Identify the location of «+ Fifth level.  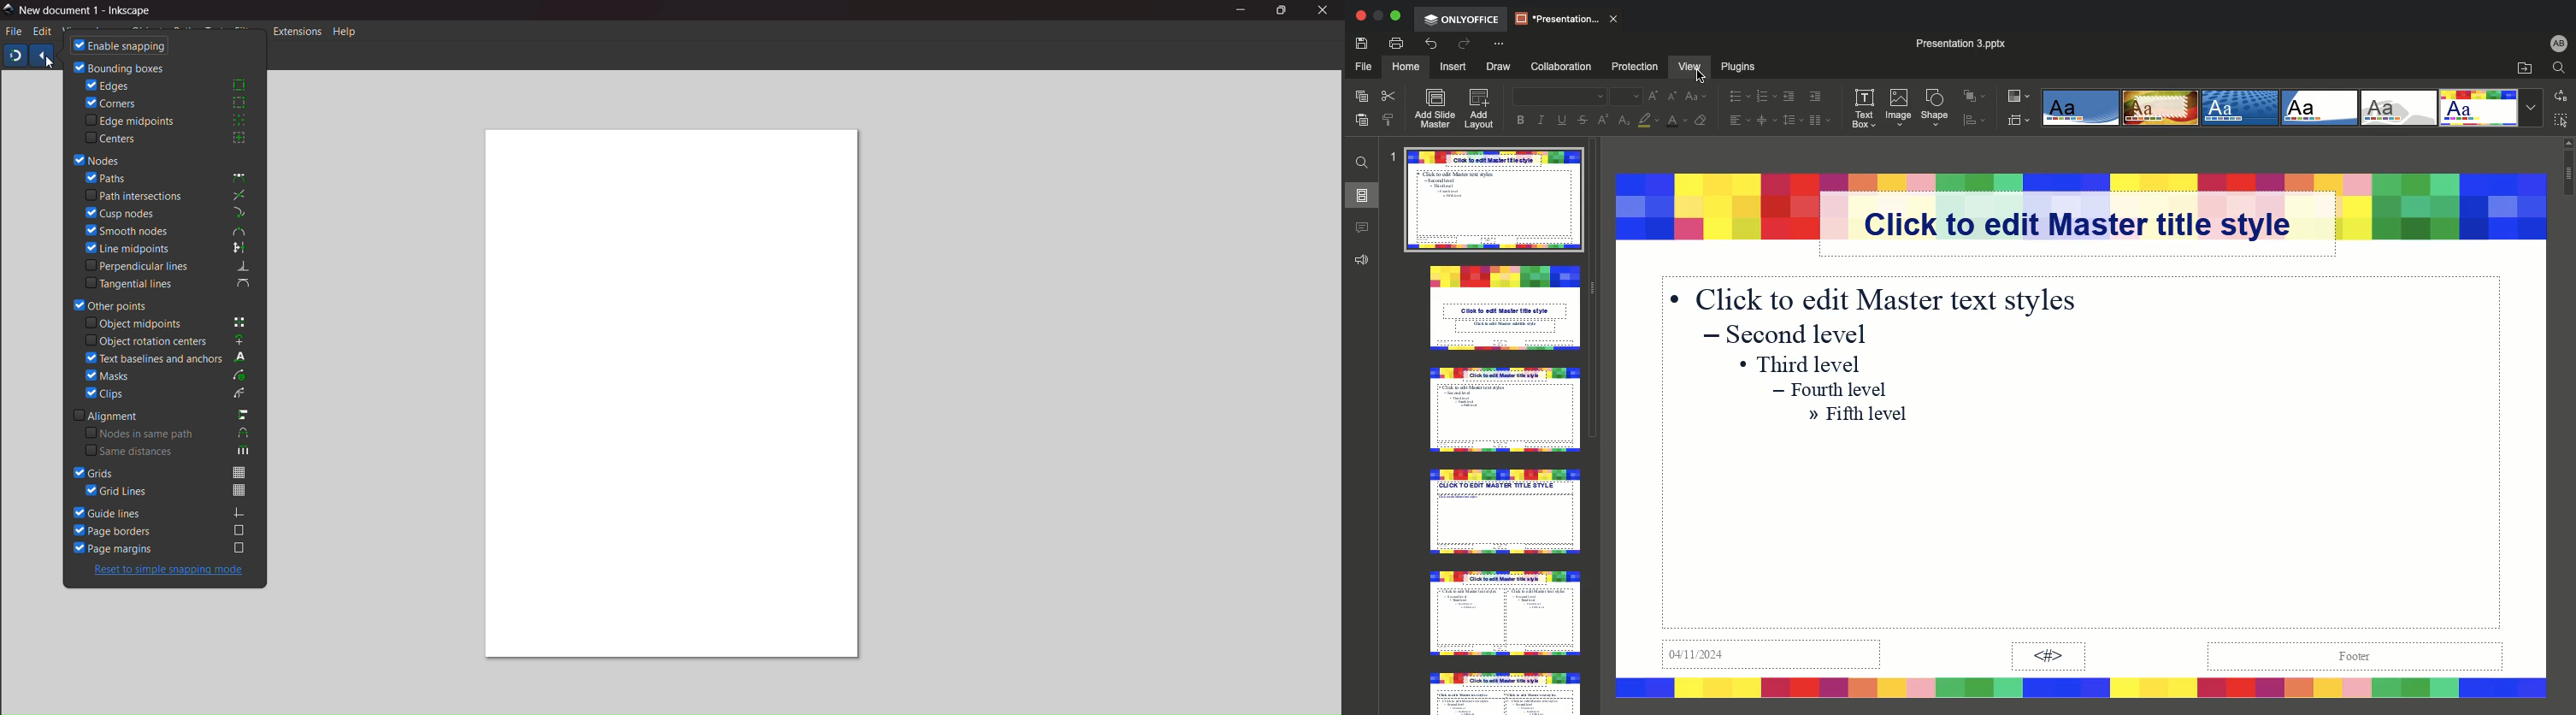
(1861, 417).